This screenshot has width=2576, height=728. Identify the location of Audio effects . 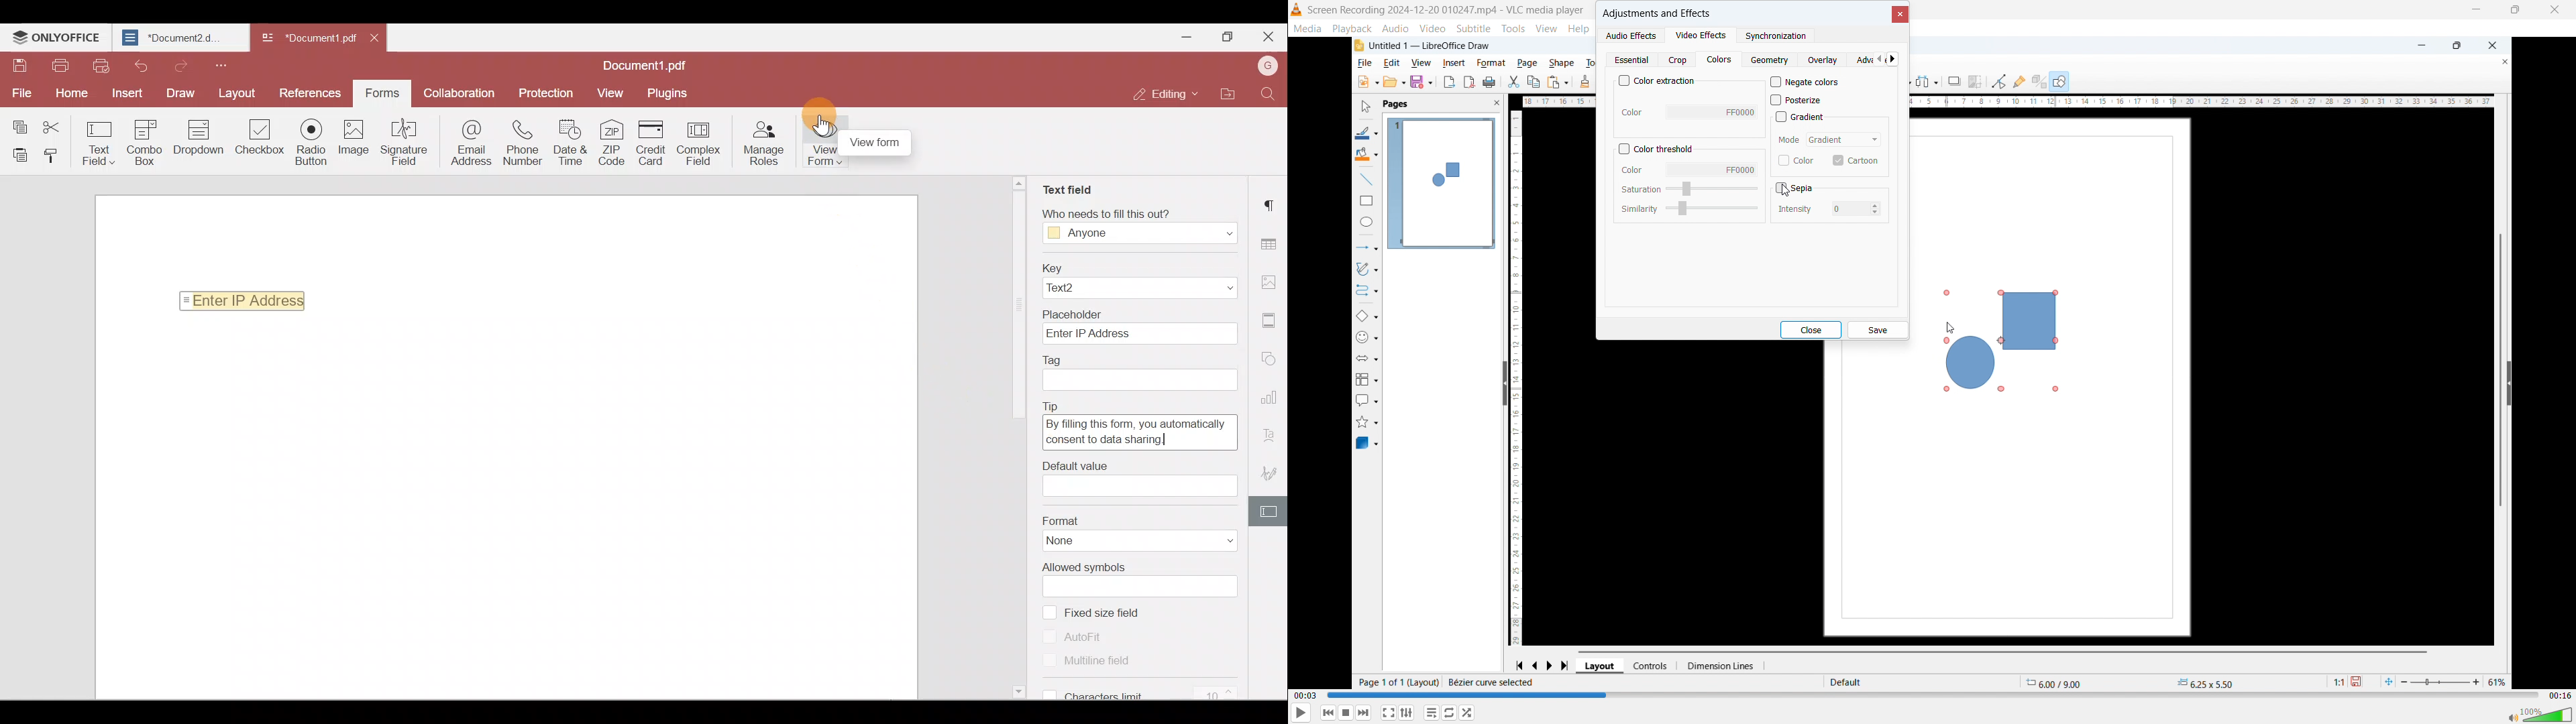
(1631, 36).